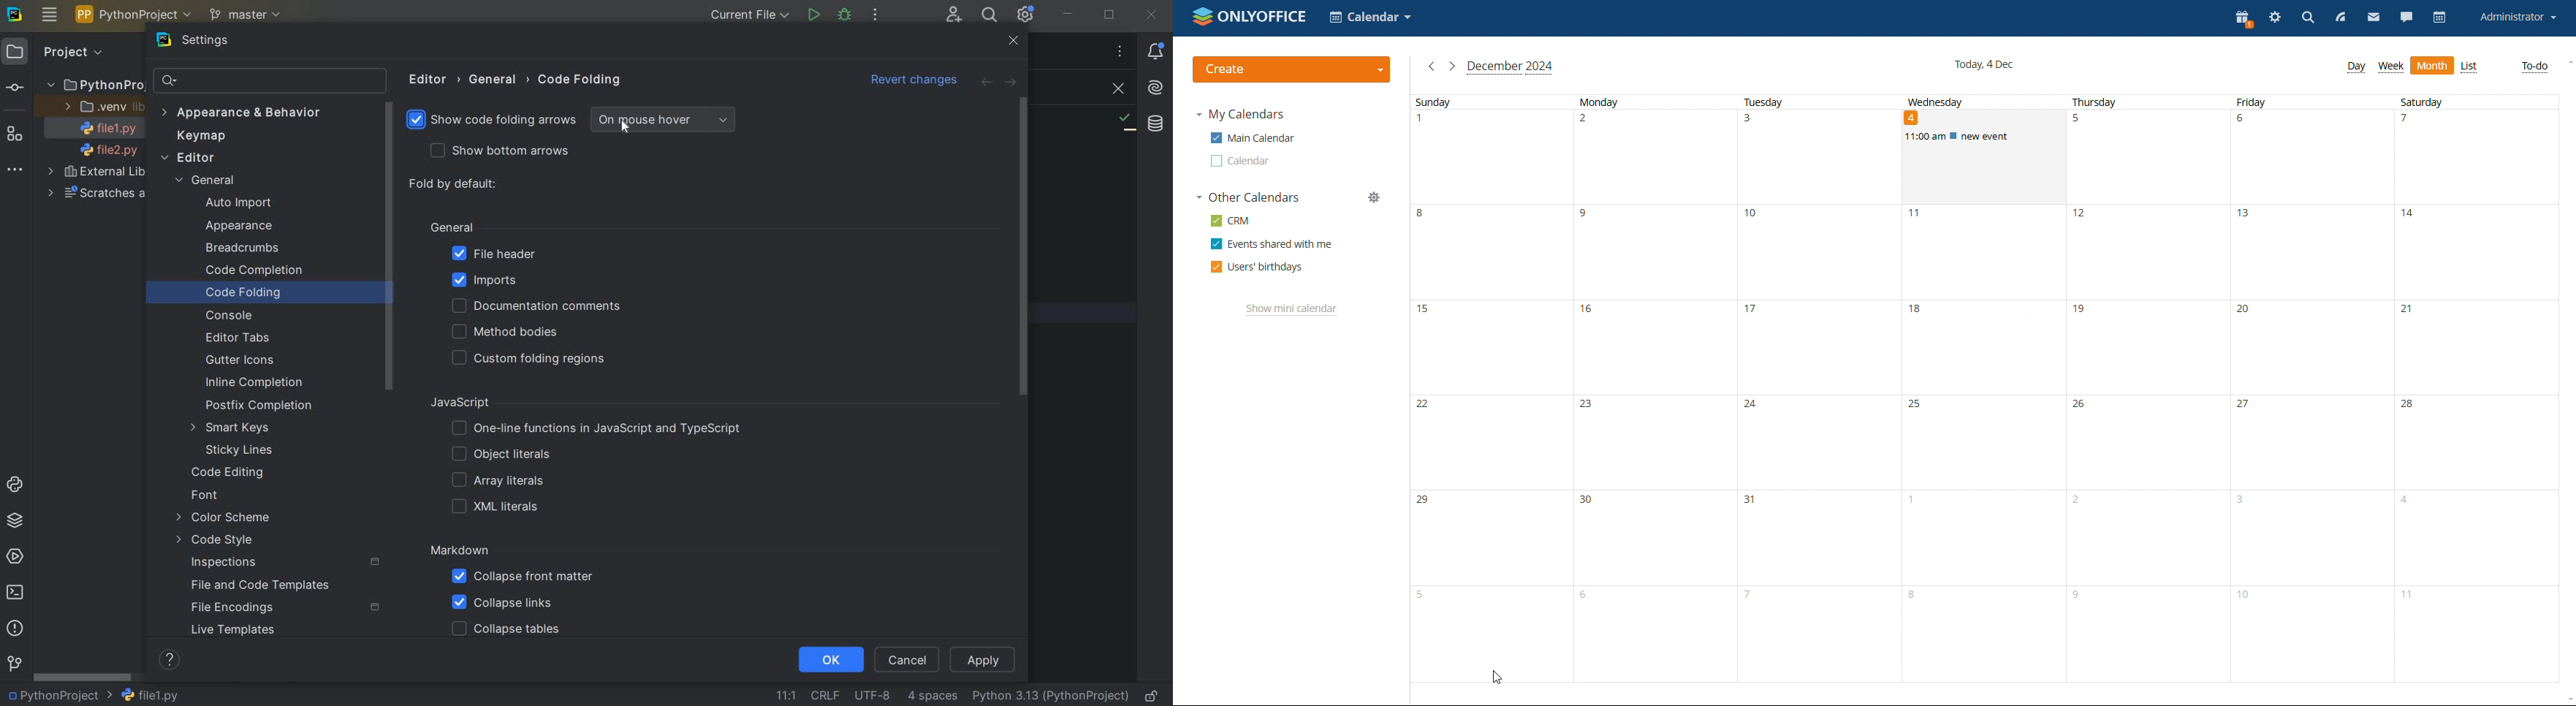 The width and height of the screenshot is (2576, 728). Describe the element at coordinates (2567, 699) in the screenshot. I see `scroll down` at that location.